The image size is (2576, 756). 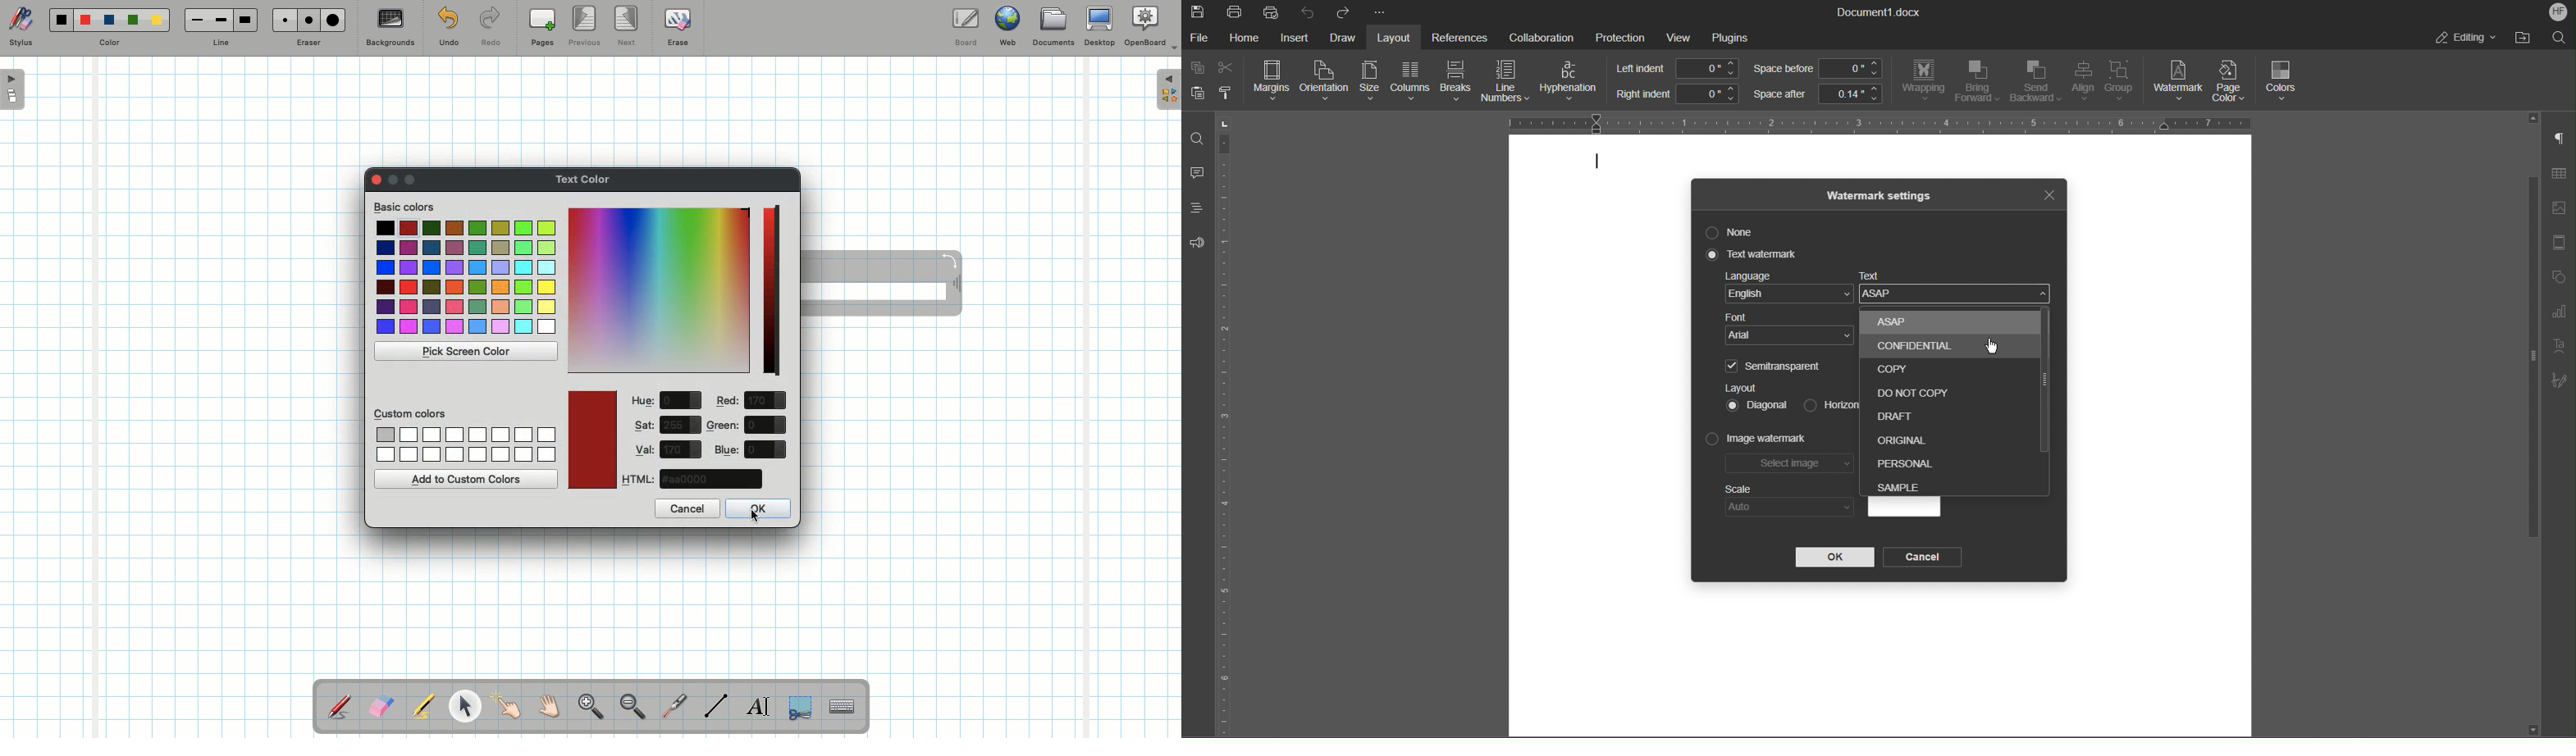 I want to click on Save, so click(x=1199, y=12).